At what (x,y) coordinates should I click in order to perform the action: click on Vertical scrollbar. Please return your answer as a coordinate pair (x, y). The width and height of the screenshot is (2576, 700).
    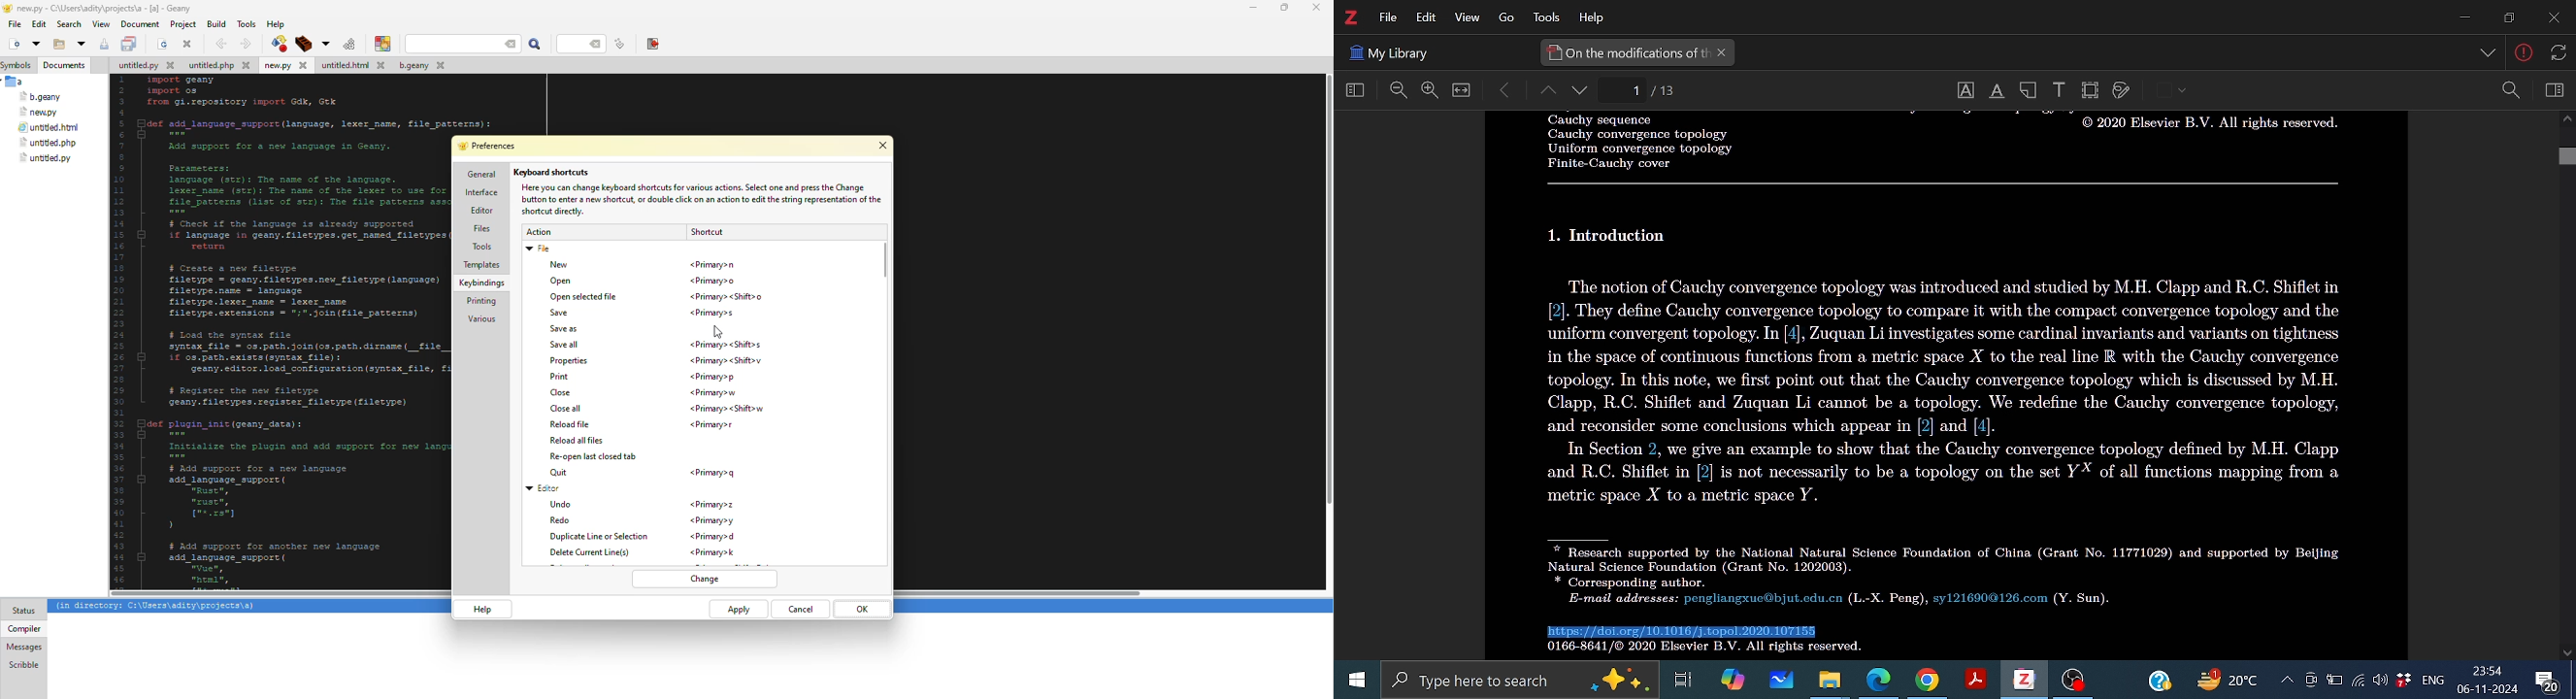
    Looking at the image, I should click on (2566, 158).